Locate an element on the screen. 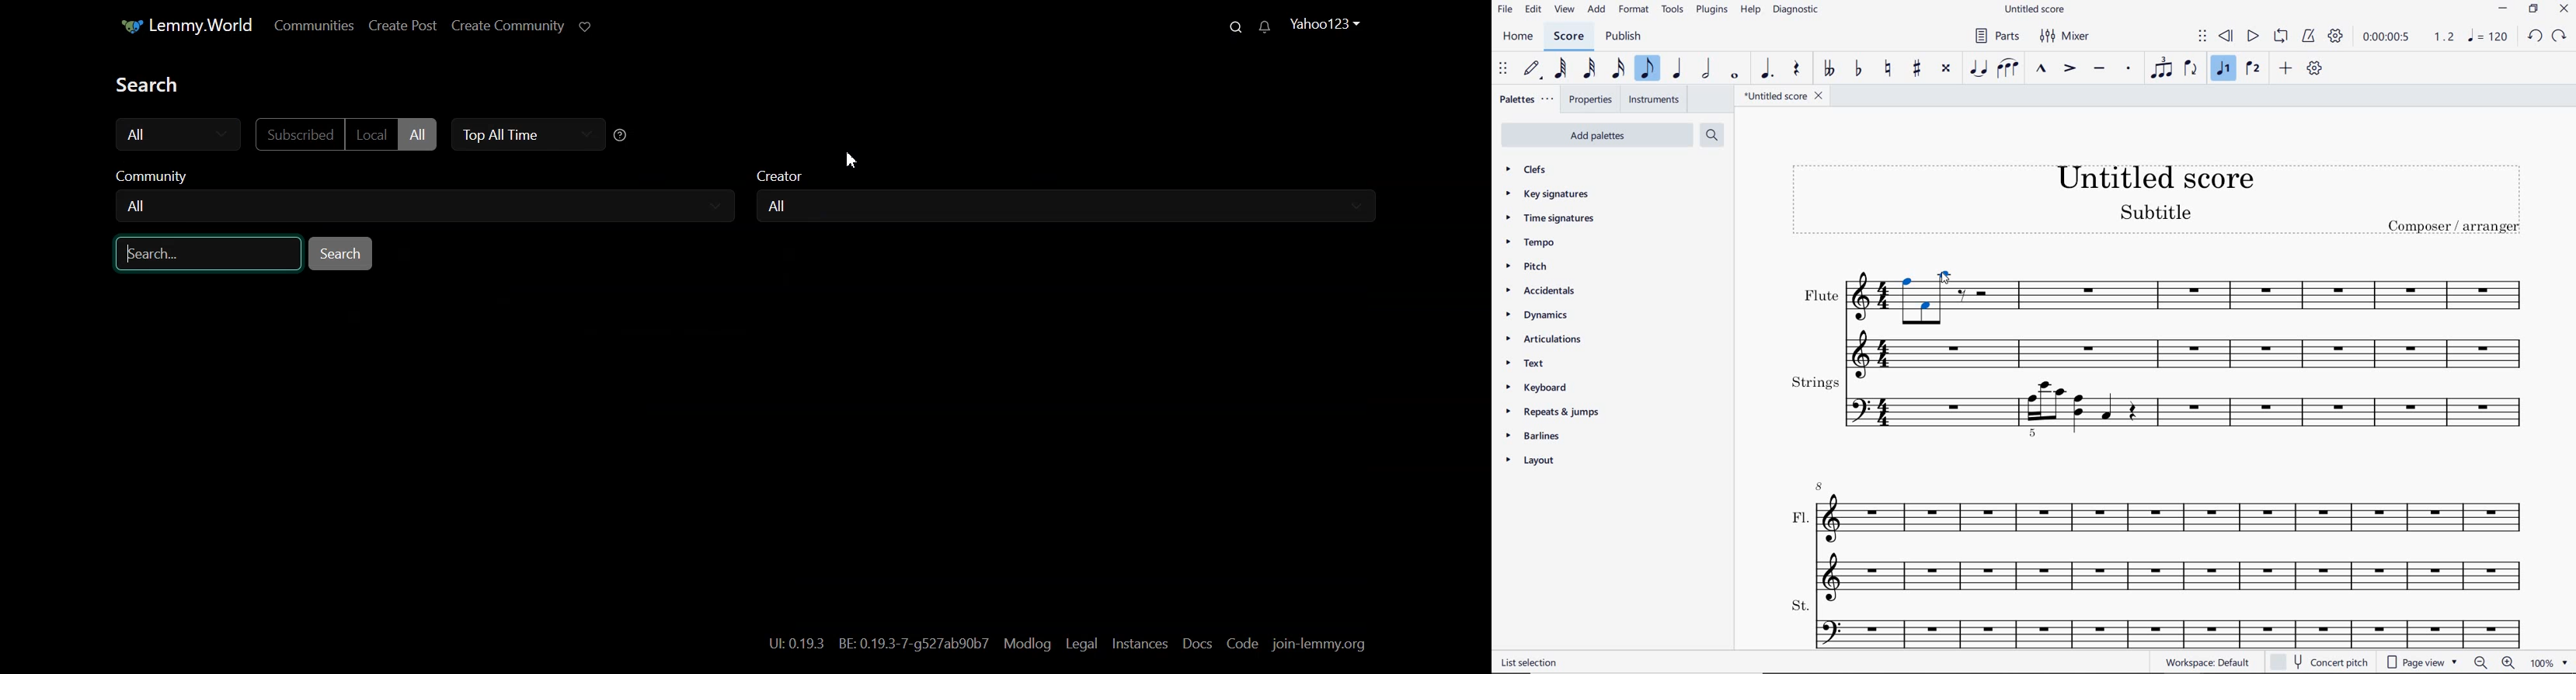  edit is located at coordinates (1533, 9).